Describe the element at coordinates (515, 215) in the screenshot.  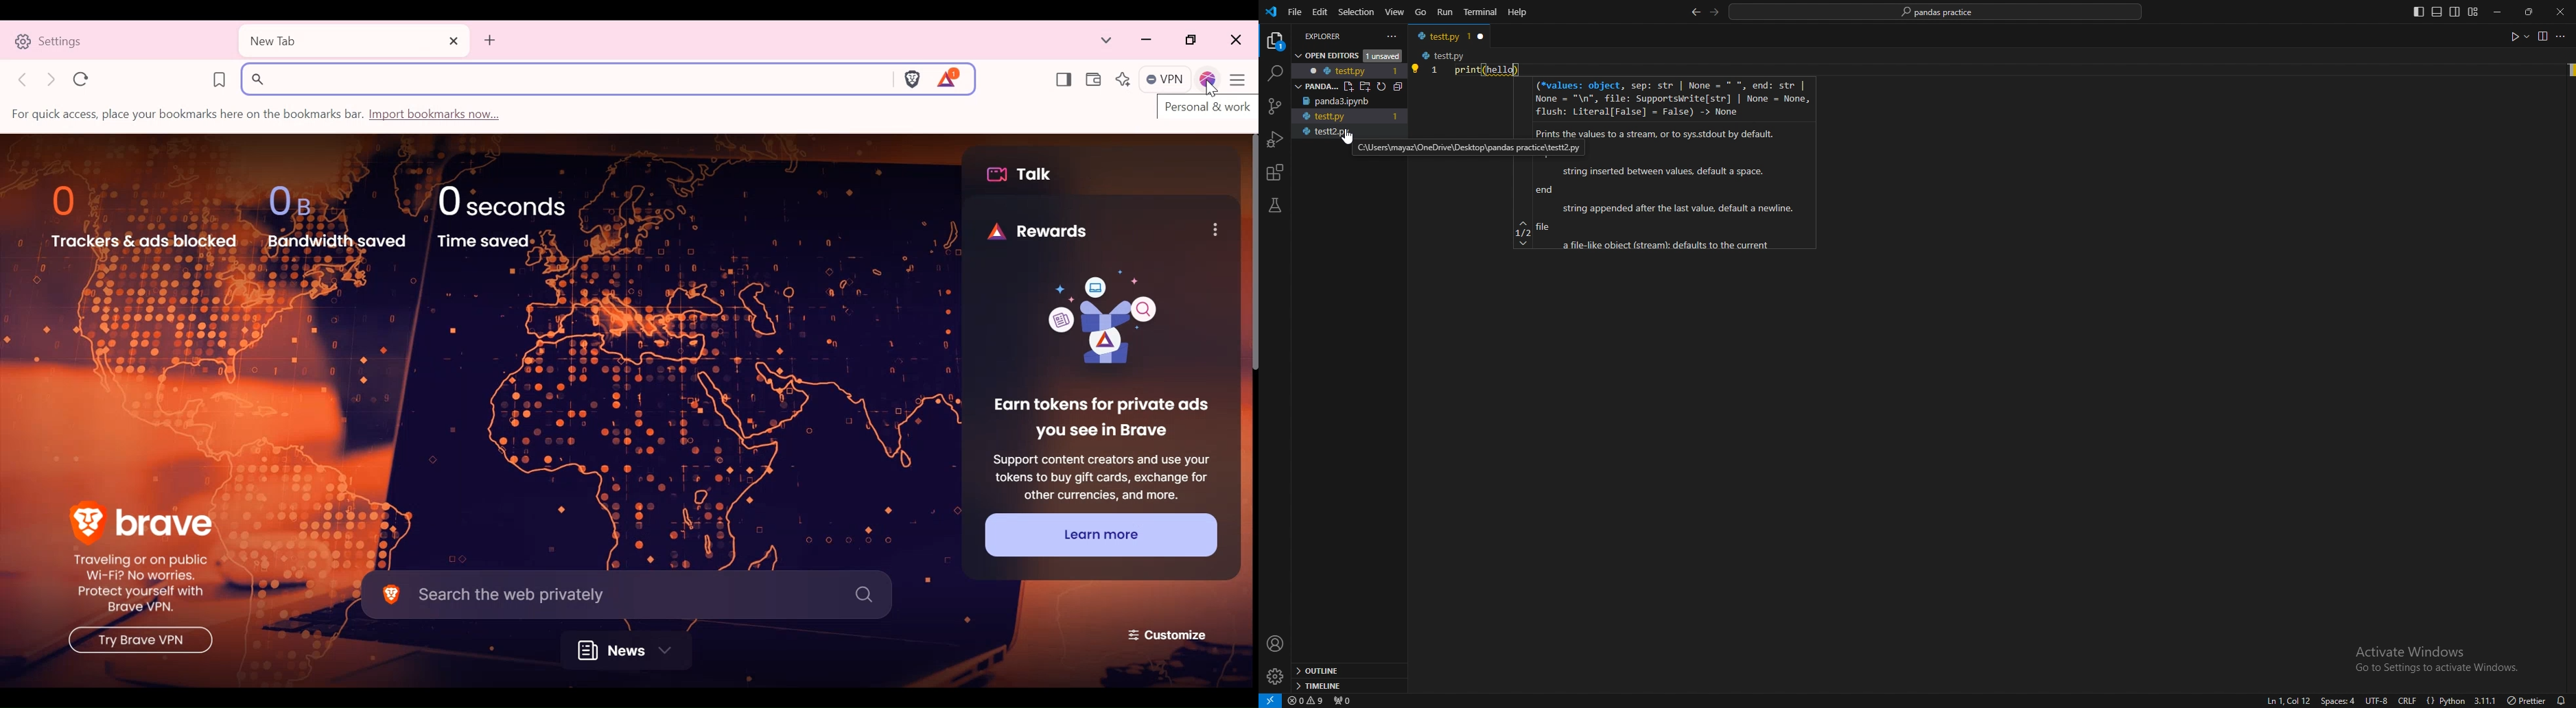
I see `Time Saved` at that location.